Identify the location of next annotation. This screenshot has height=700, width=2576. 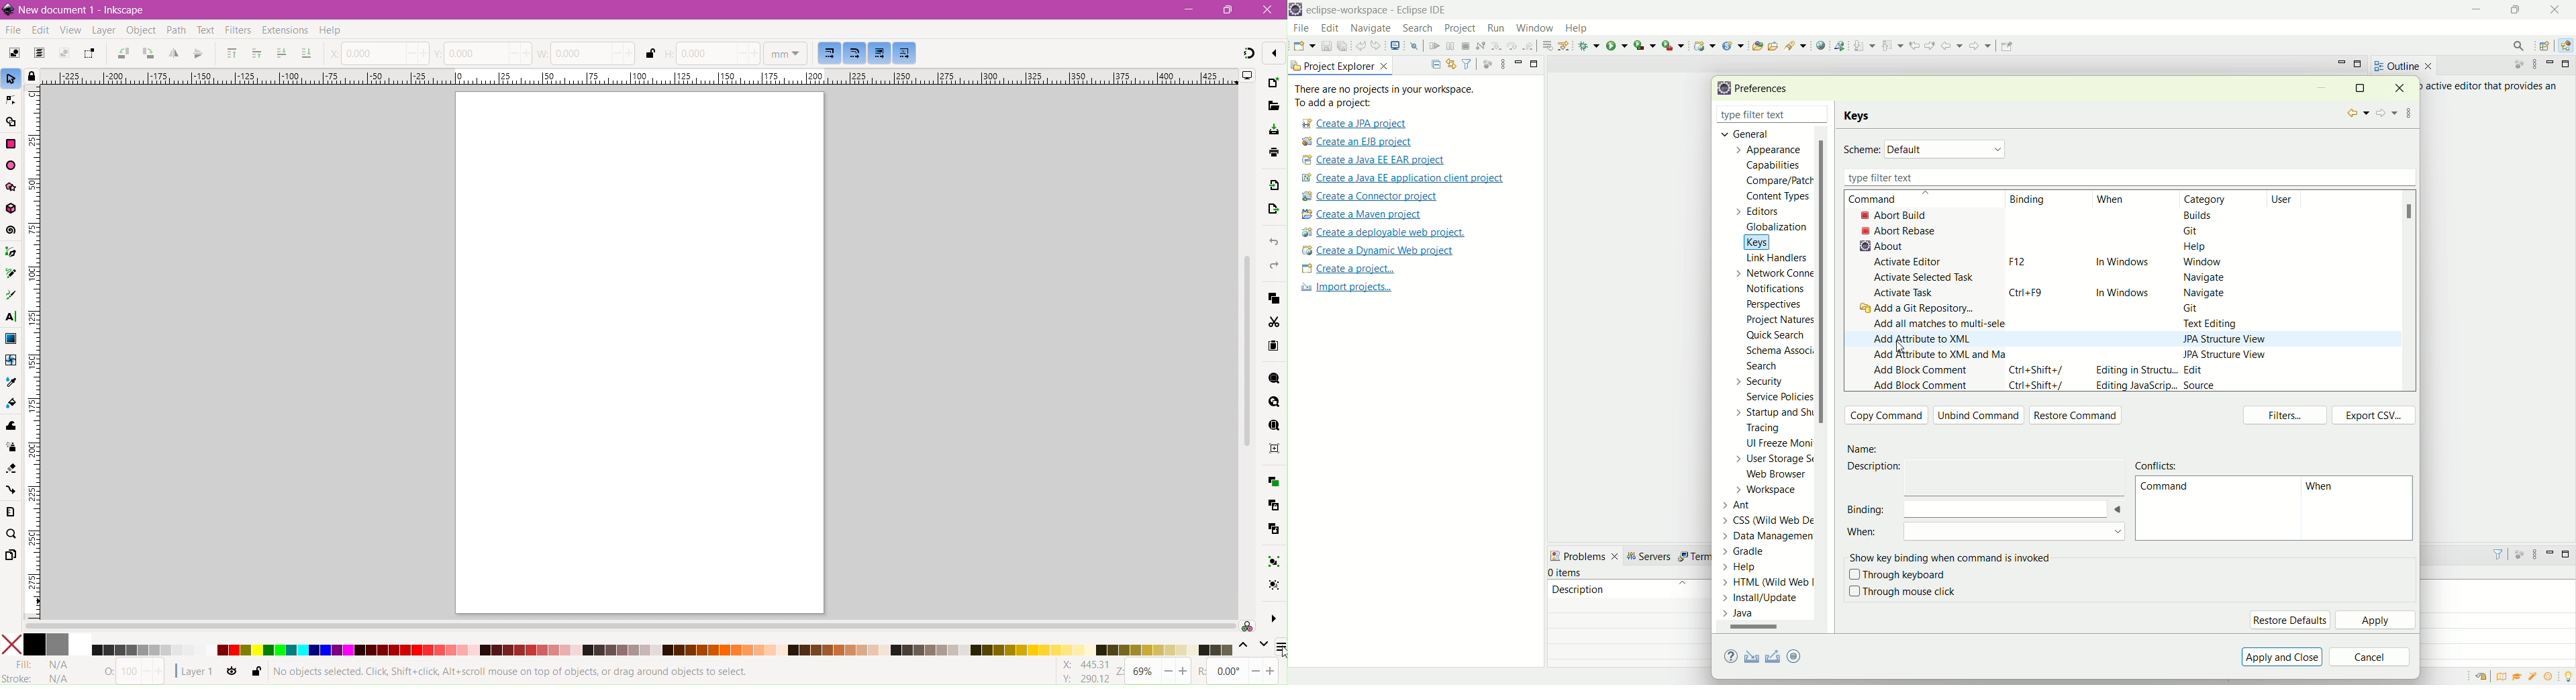
(1865, 45).